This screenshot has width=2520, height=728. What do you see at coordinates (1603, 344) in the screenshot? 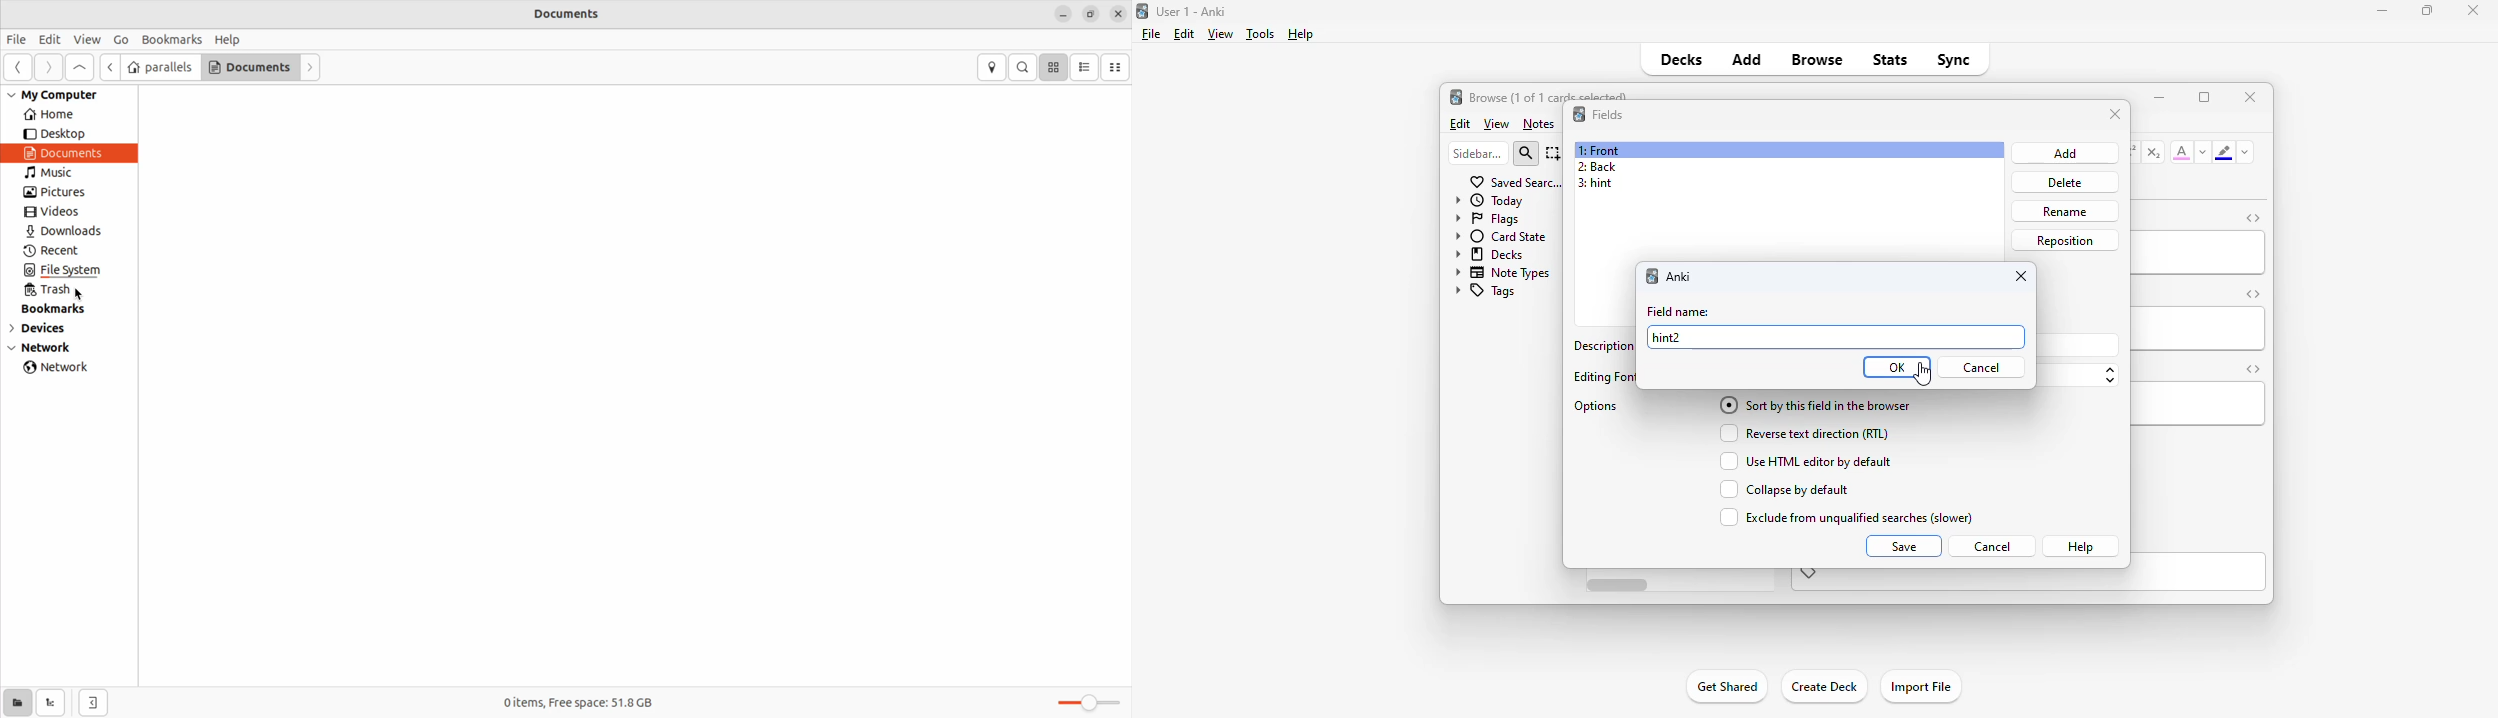
I see `description` at bounding box center [1603, 344].